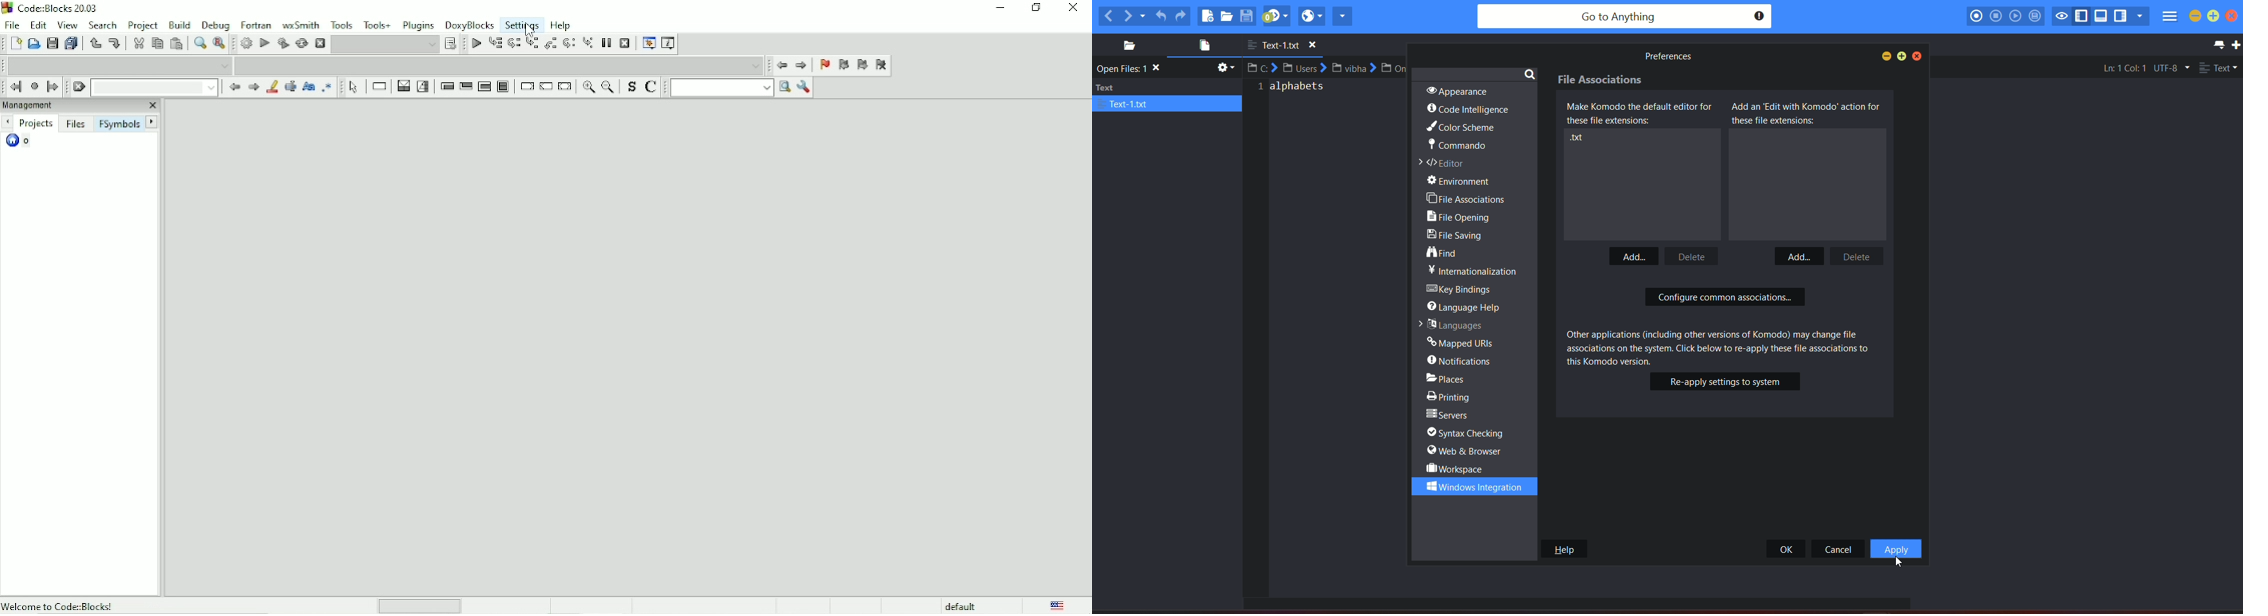 The width and height of the screenshot is (2268, 616). What do you see at coordinates (7, 122) in the screenshot?
I see `Prev` at bounding box center [7, 122].